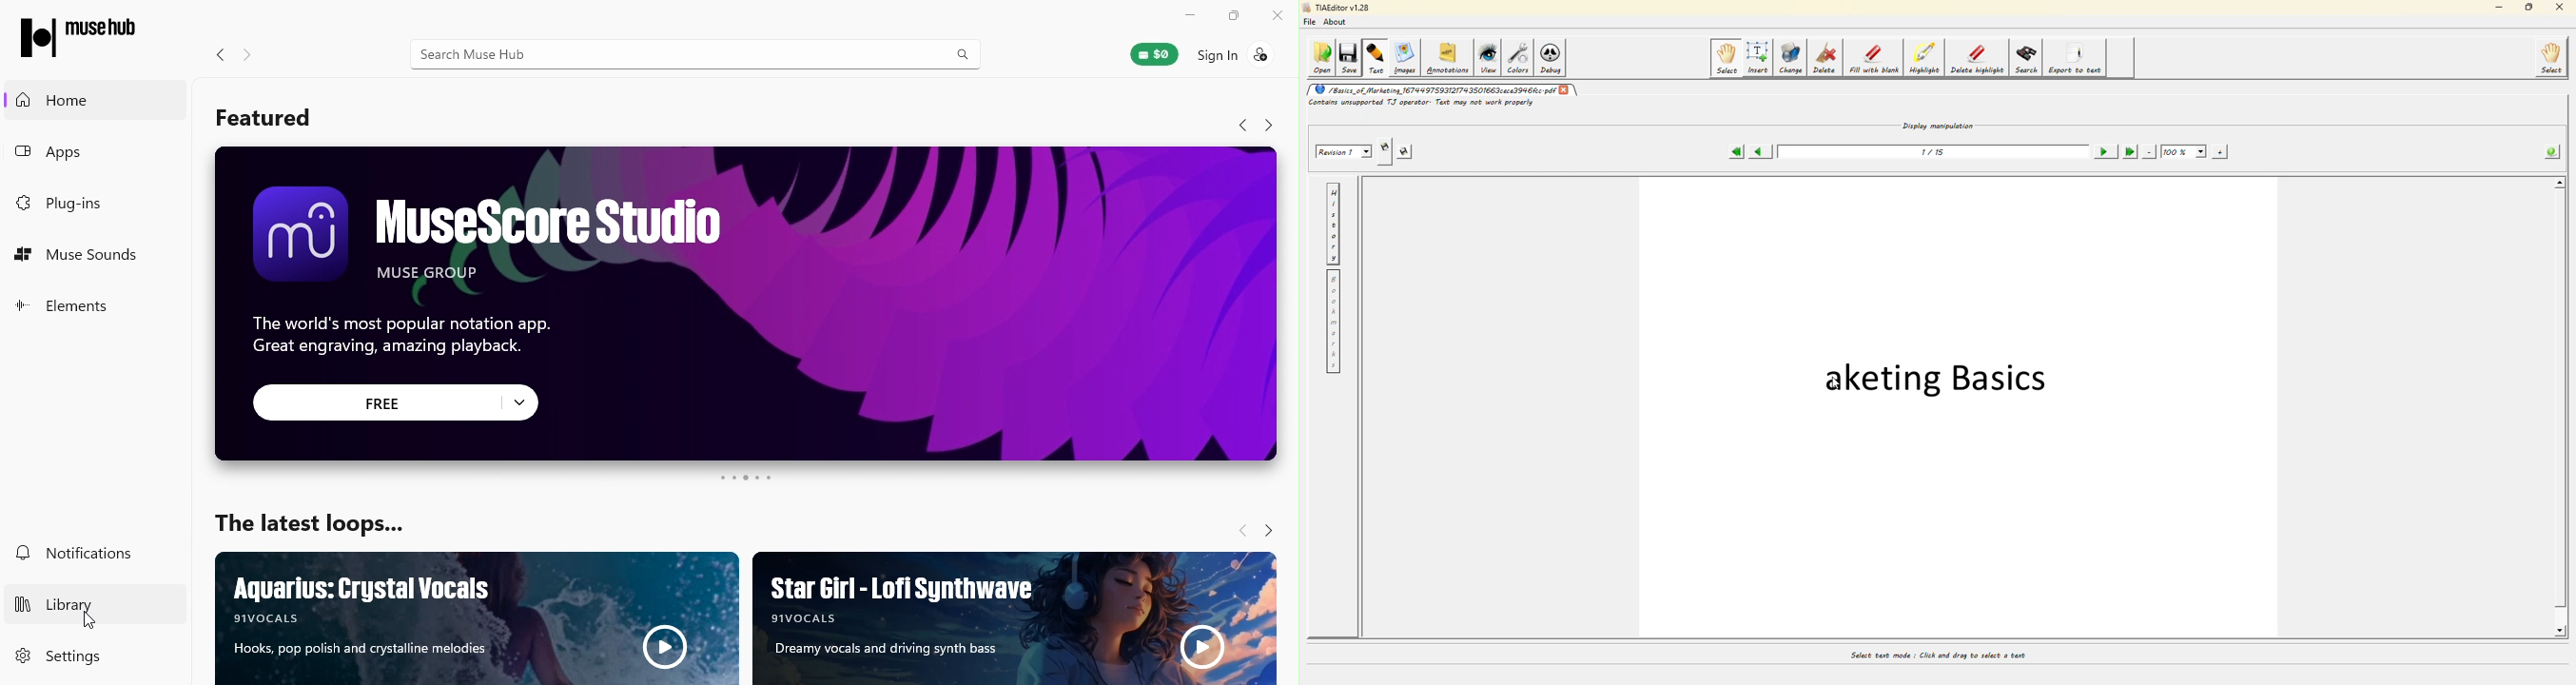  I want to click on bookmarks, so click(1332, 322).